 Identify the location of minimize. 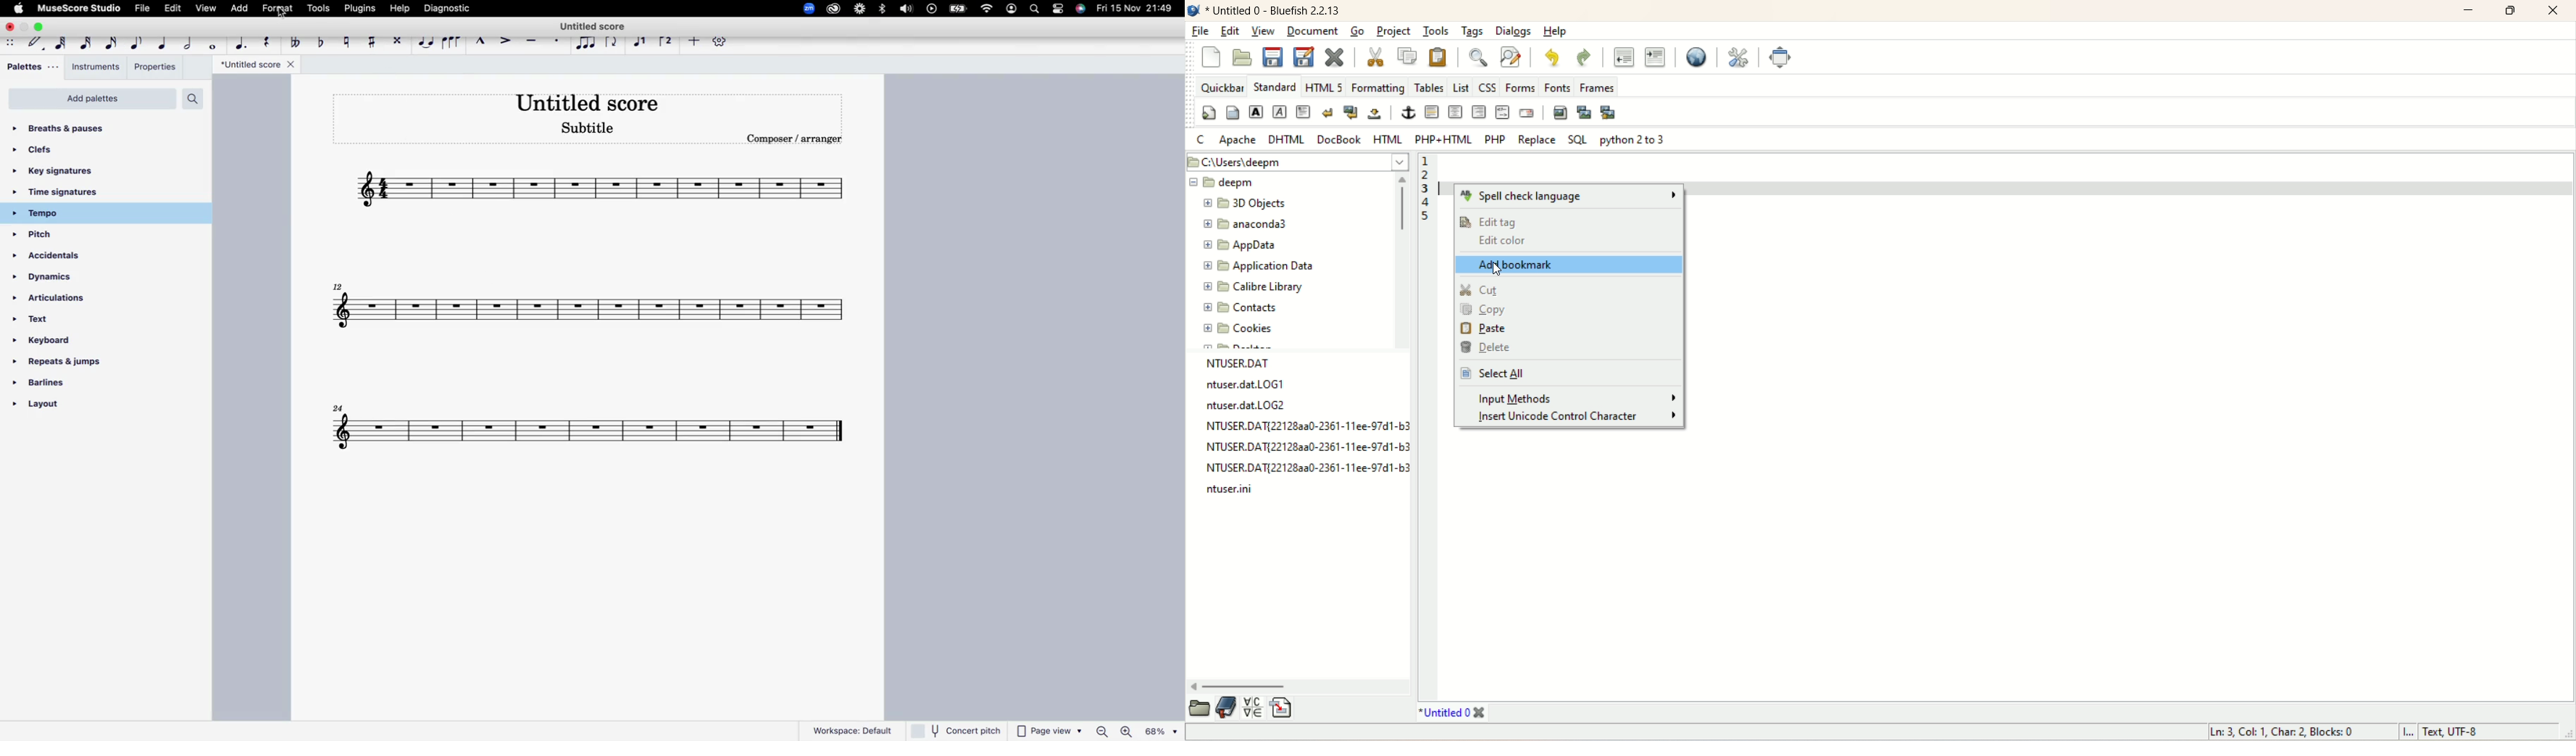
(25, 28).